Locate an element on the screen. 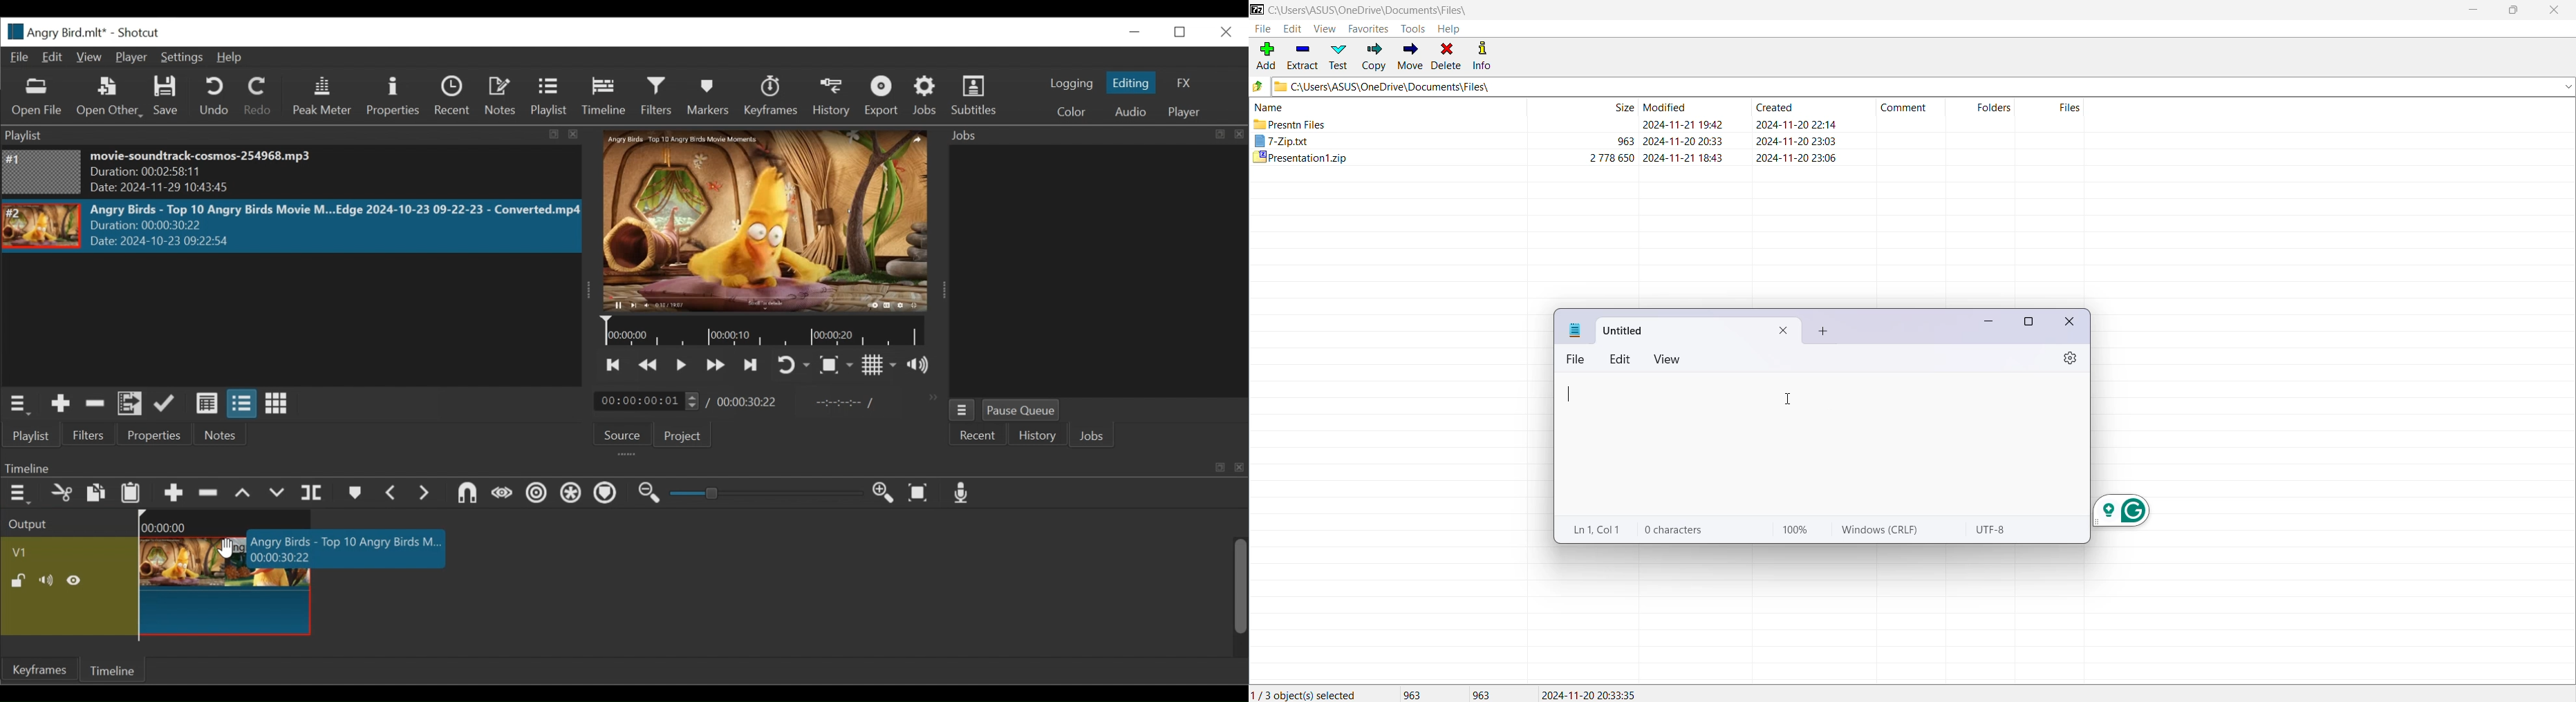 This screenshot has width=2576, height=728. Add files to the playlist is located at coordinates (131, 404).